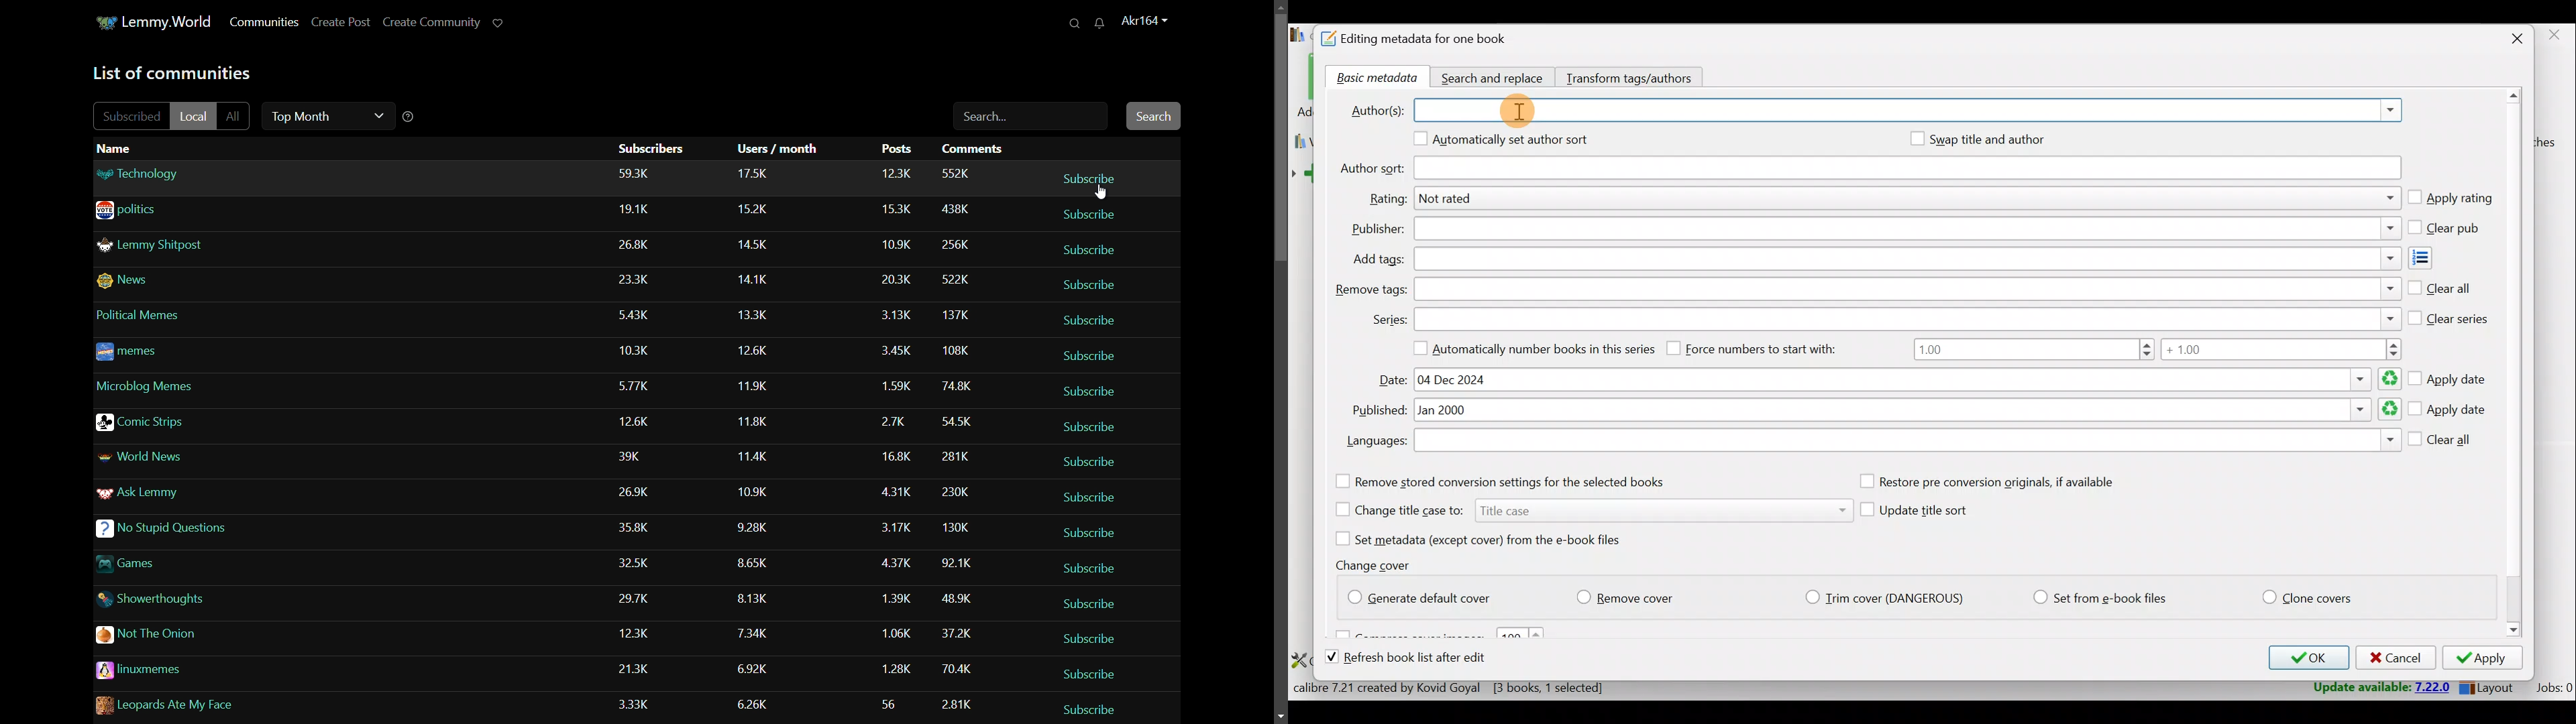 The height and width of the screenshot is (728, 2576). Describe the element at coordinates (1089, 424) in the screenshot. I see `subscribe/unsubscribe` at that location.